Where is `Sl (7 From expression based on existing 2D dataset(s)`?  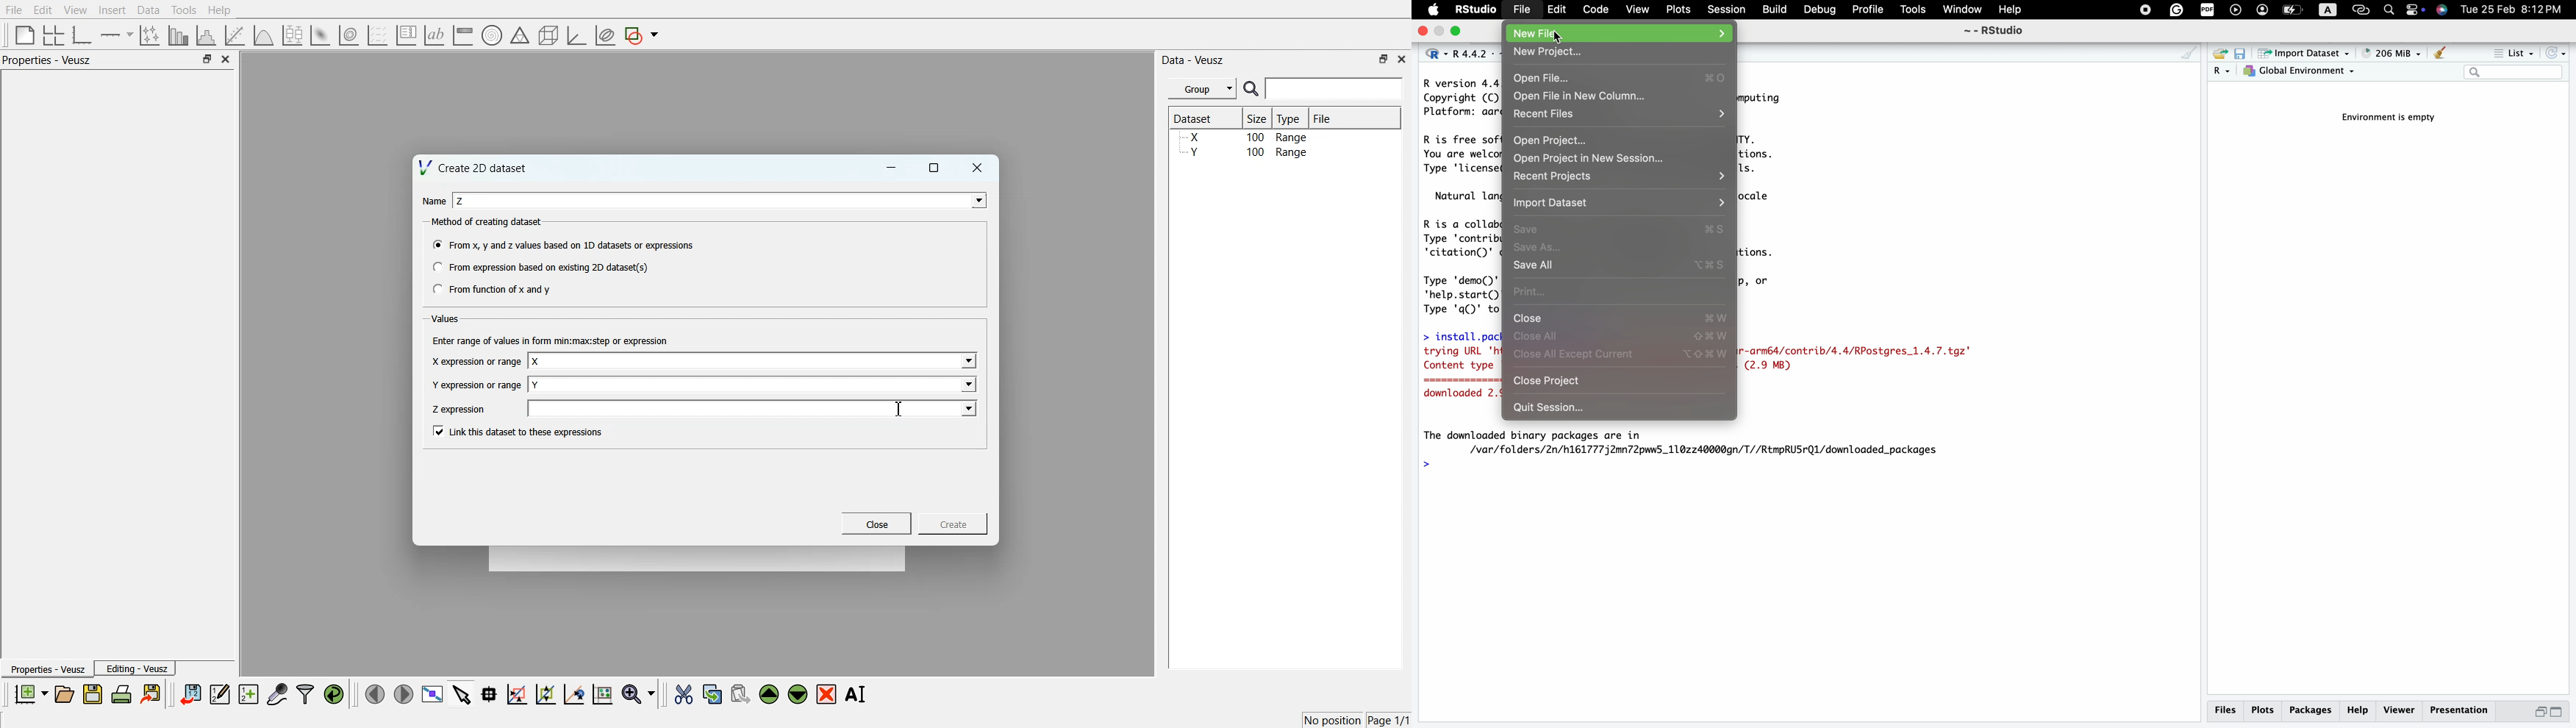 Sl (7 From expression based on existing 2D dataset(s) is located at coordinates (540, 267).